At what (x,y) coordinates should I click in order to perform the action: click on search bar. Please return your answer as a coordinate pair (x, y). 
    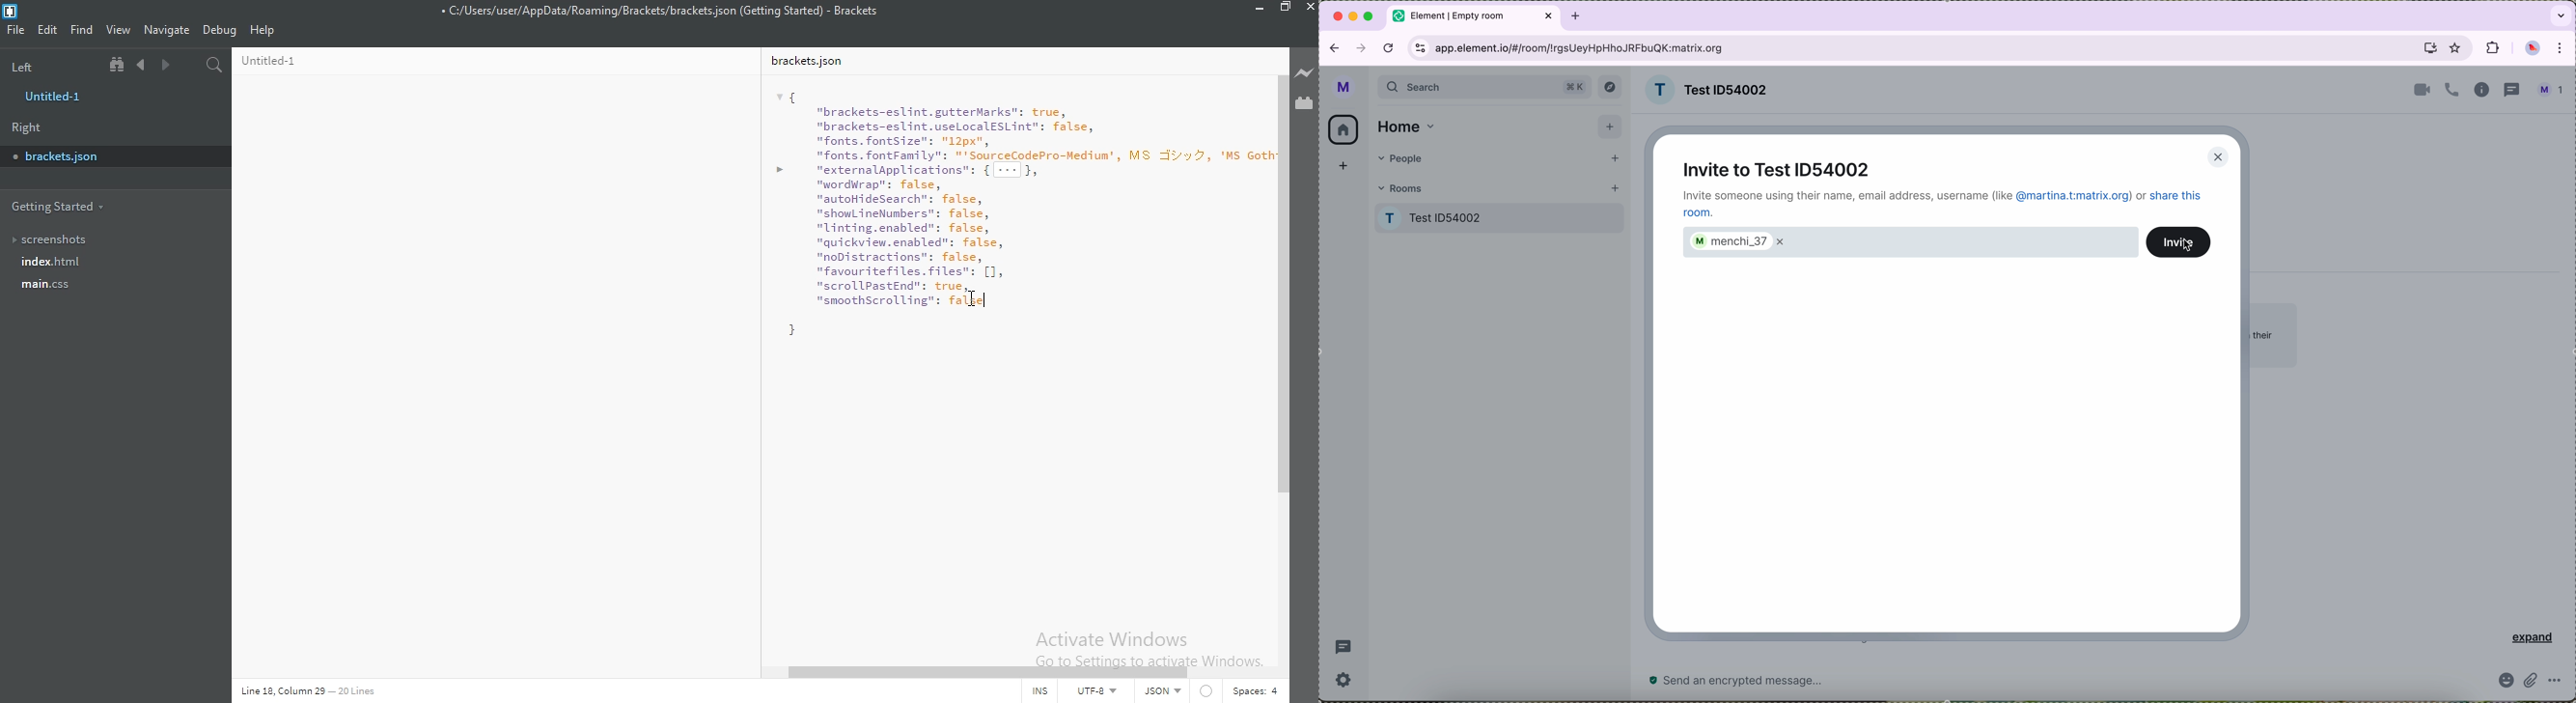
    Looking at the image, I should click on (1484, 88).